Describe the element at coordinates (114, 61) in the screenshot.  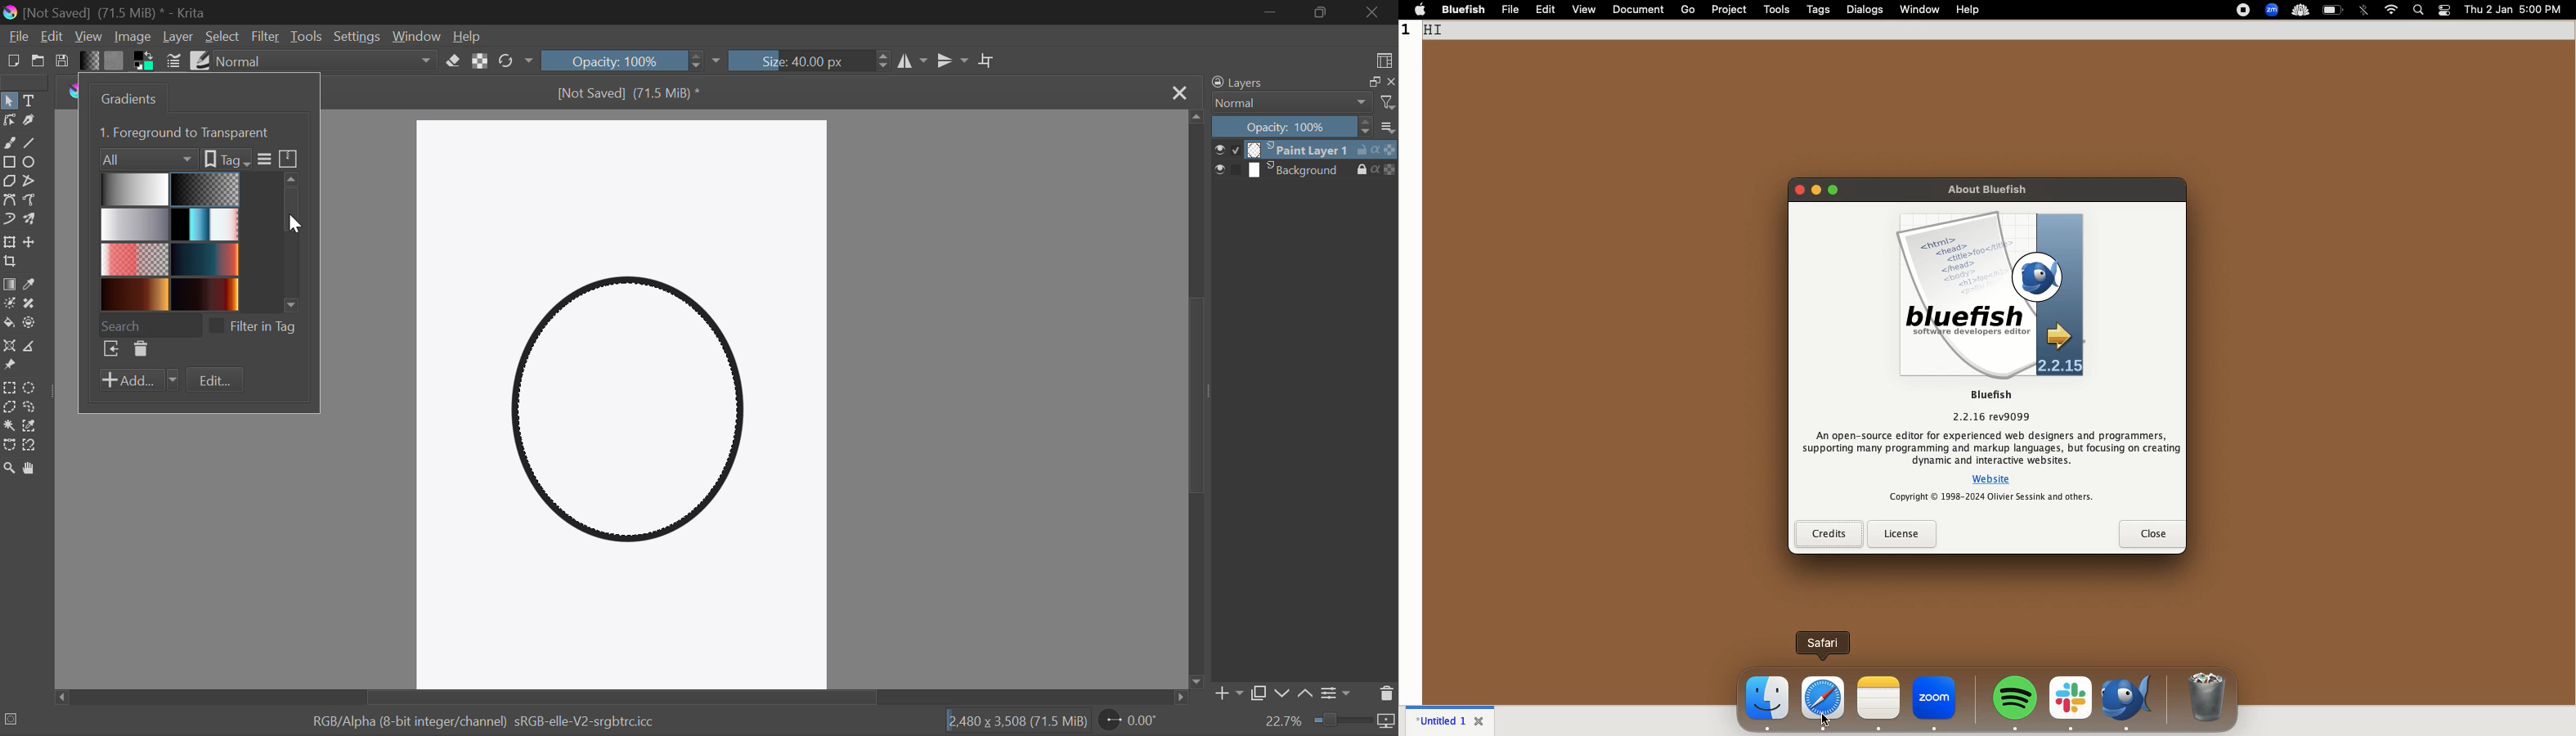
I see `Pattern` at that location.